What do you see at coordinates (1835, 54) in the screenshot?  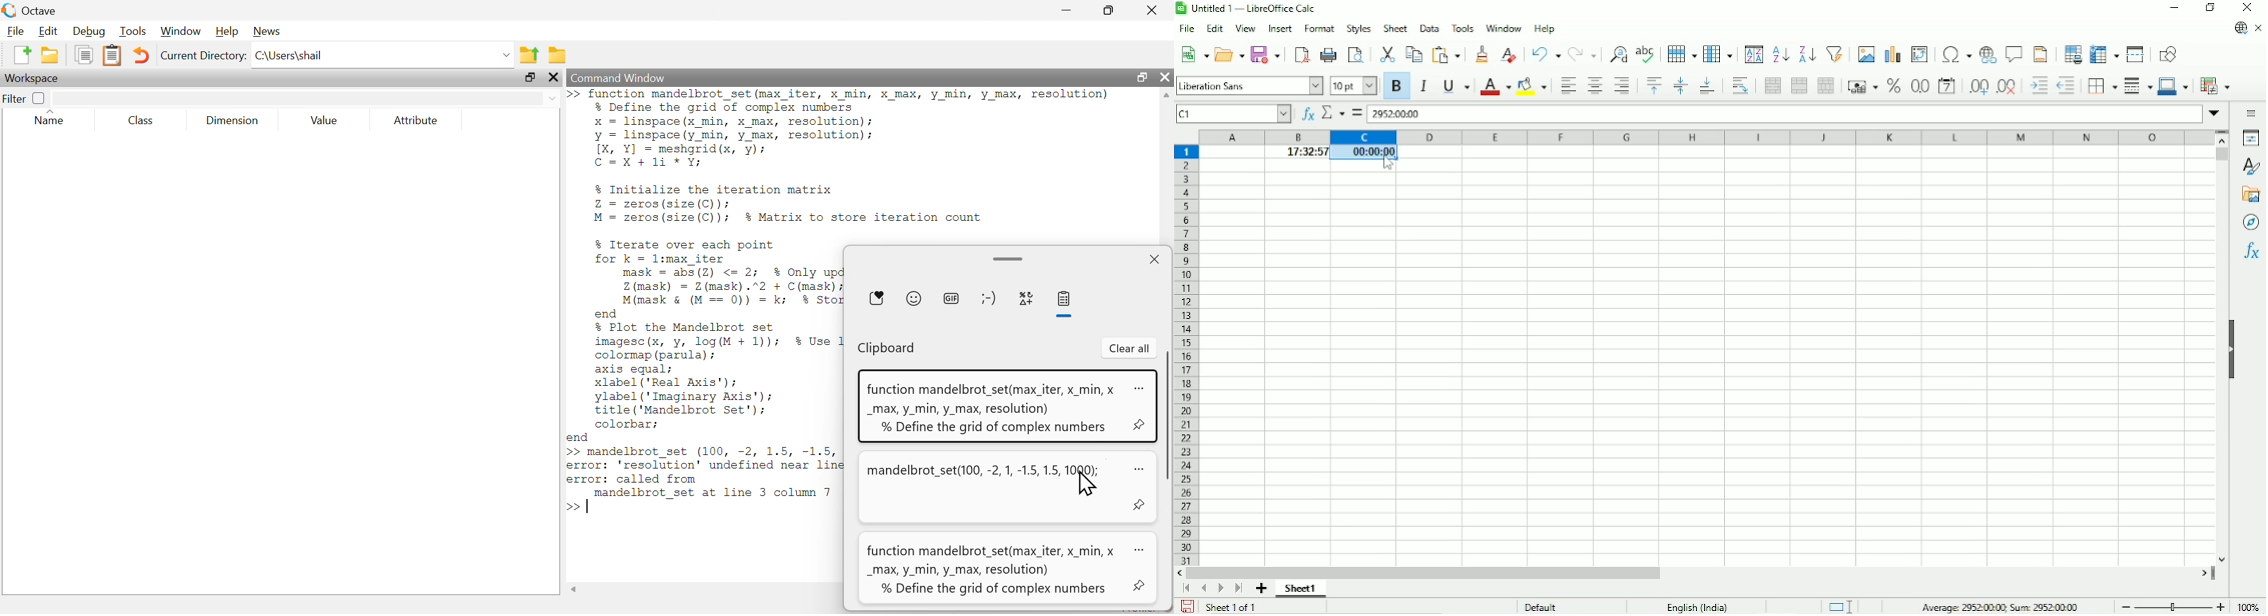 I see `Autofilter` at bounding box center [1835, 54].